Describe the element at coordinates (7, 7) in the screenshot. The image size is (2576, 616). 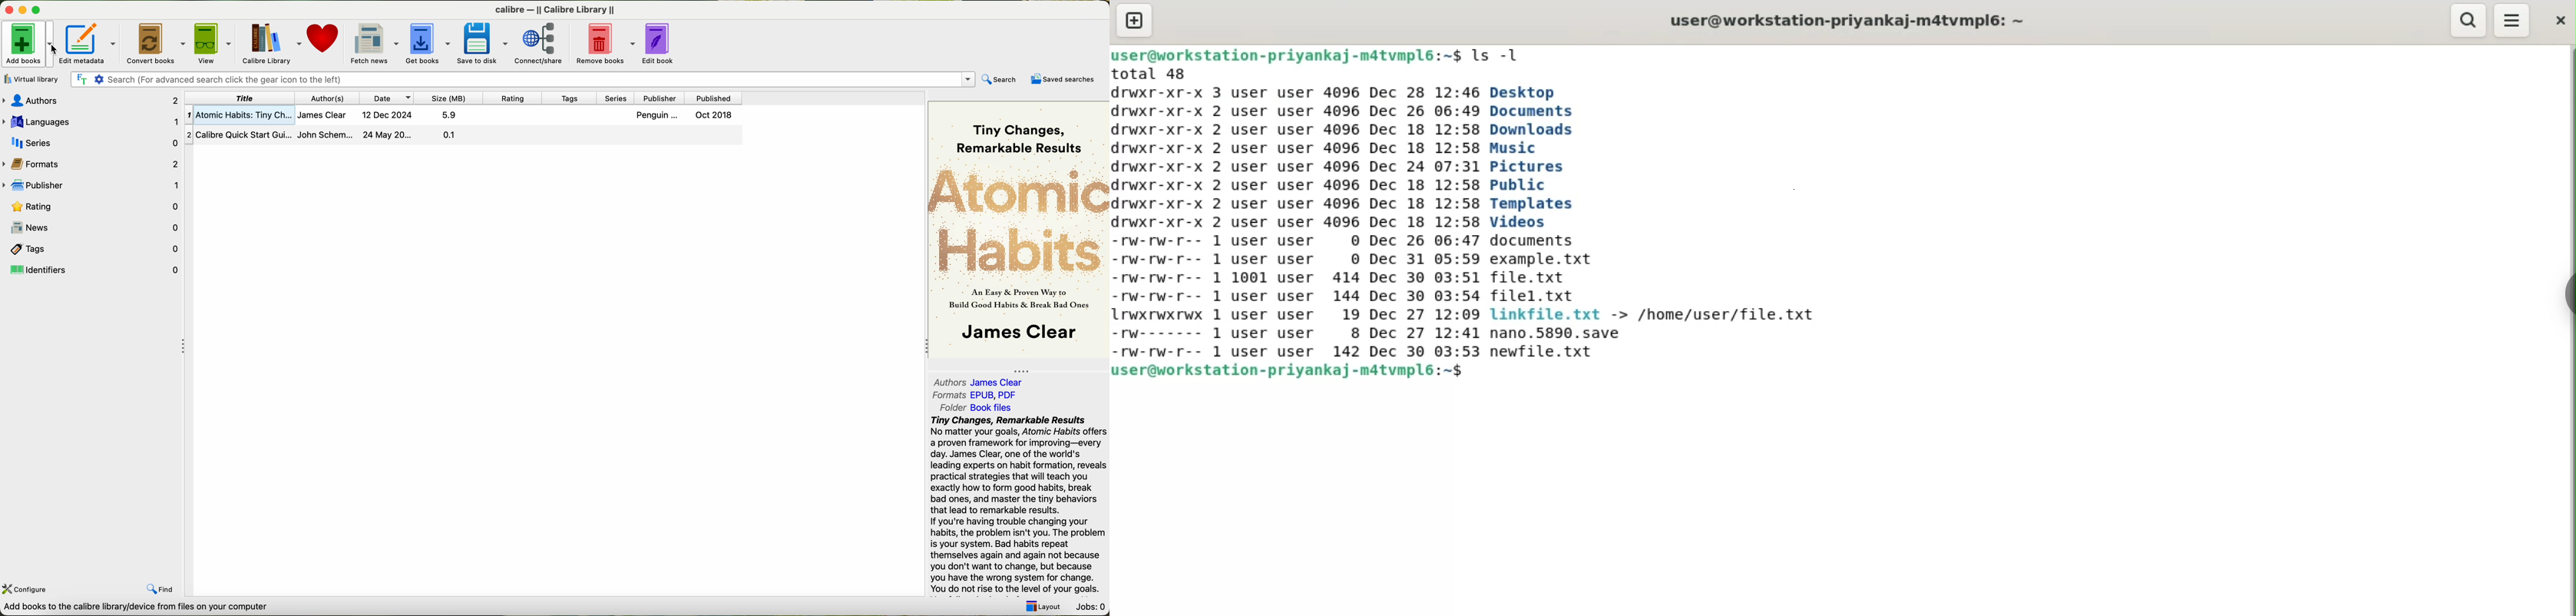
I see `close program` at that location.